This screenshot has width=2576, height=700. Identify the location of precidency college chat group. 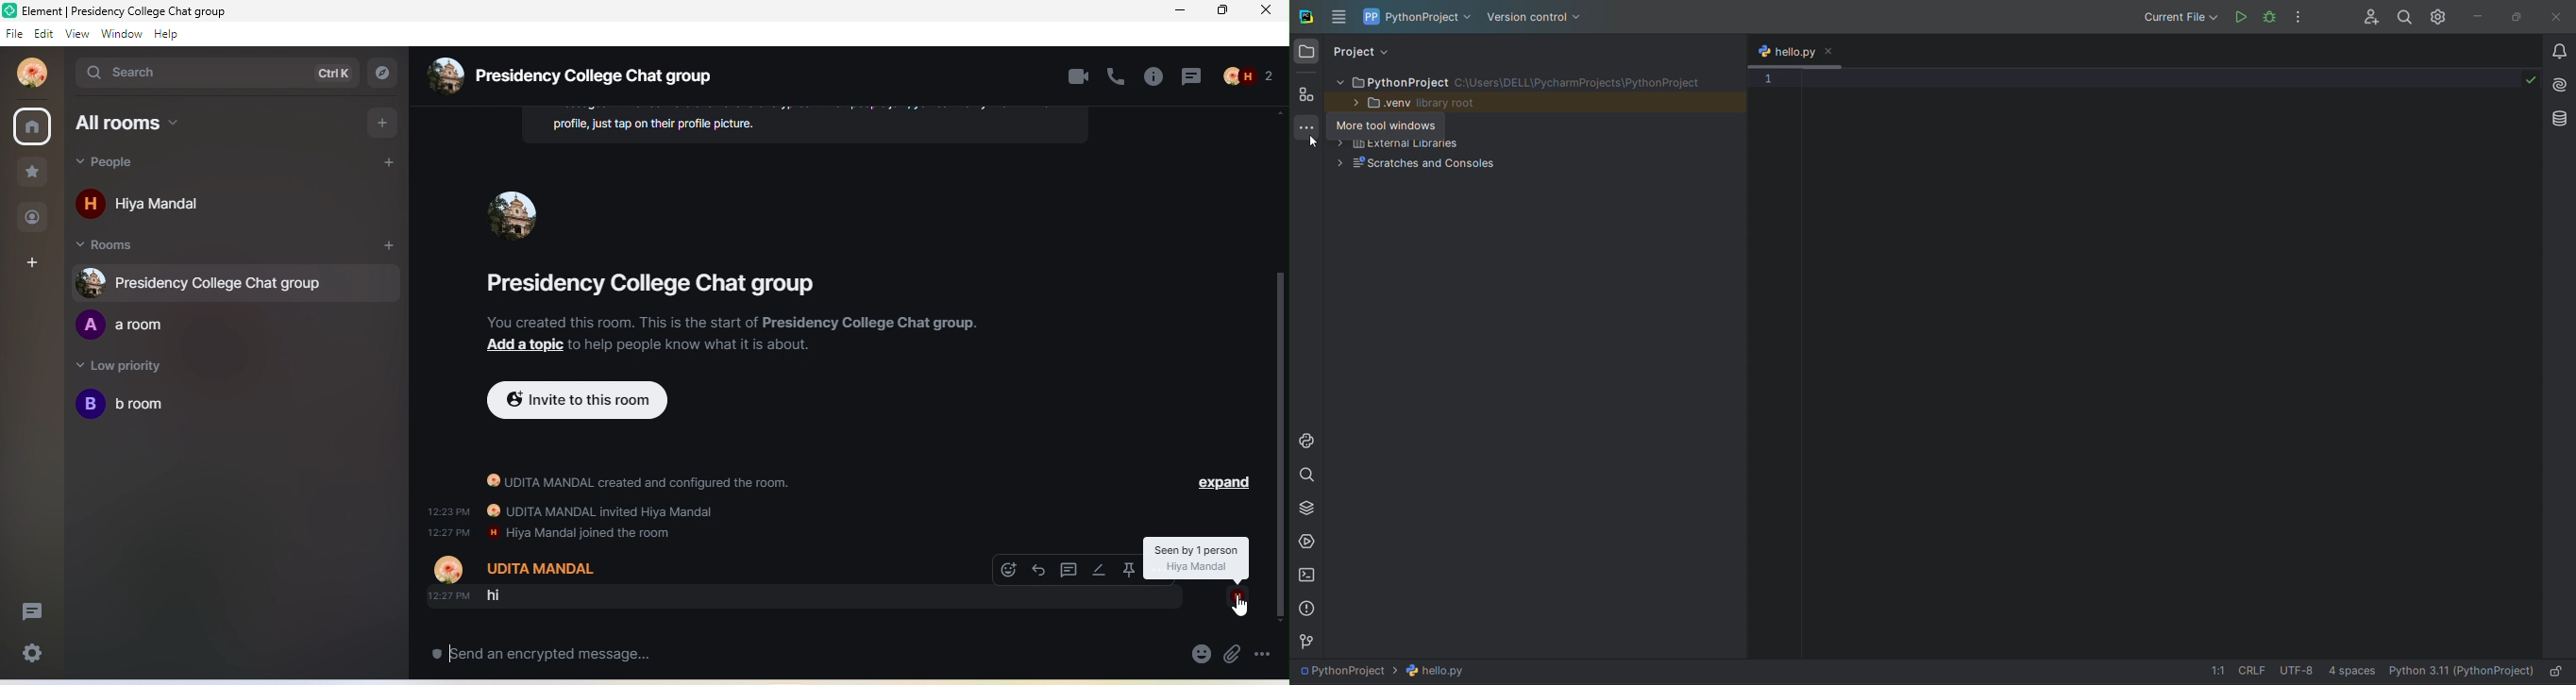
(586, 74).